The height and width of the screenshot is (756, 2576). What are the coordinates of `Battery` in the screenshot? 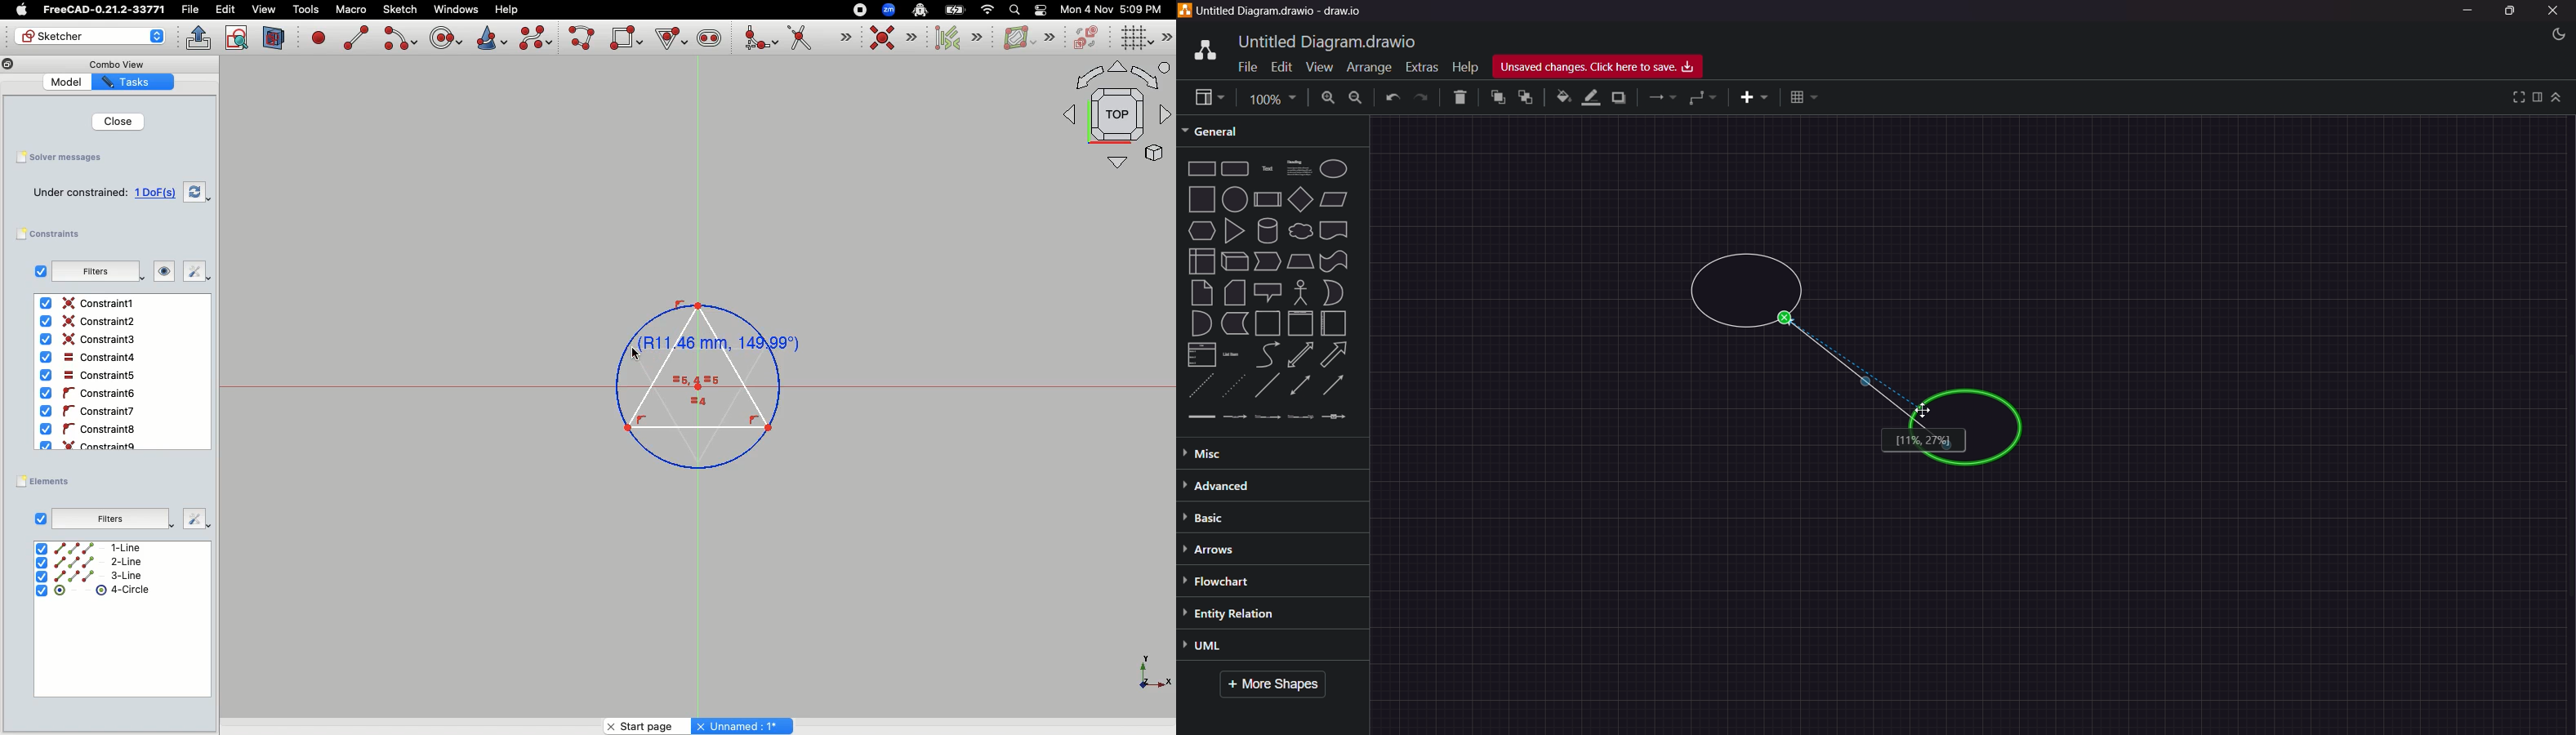 It's located at (956, 9).